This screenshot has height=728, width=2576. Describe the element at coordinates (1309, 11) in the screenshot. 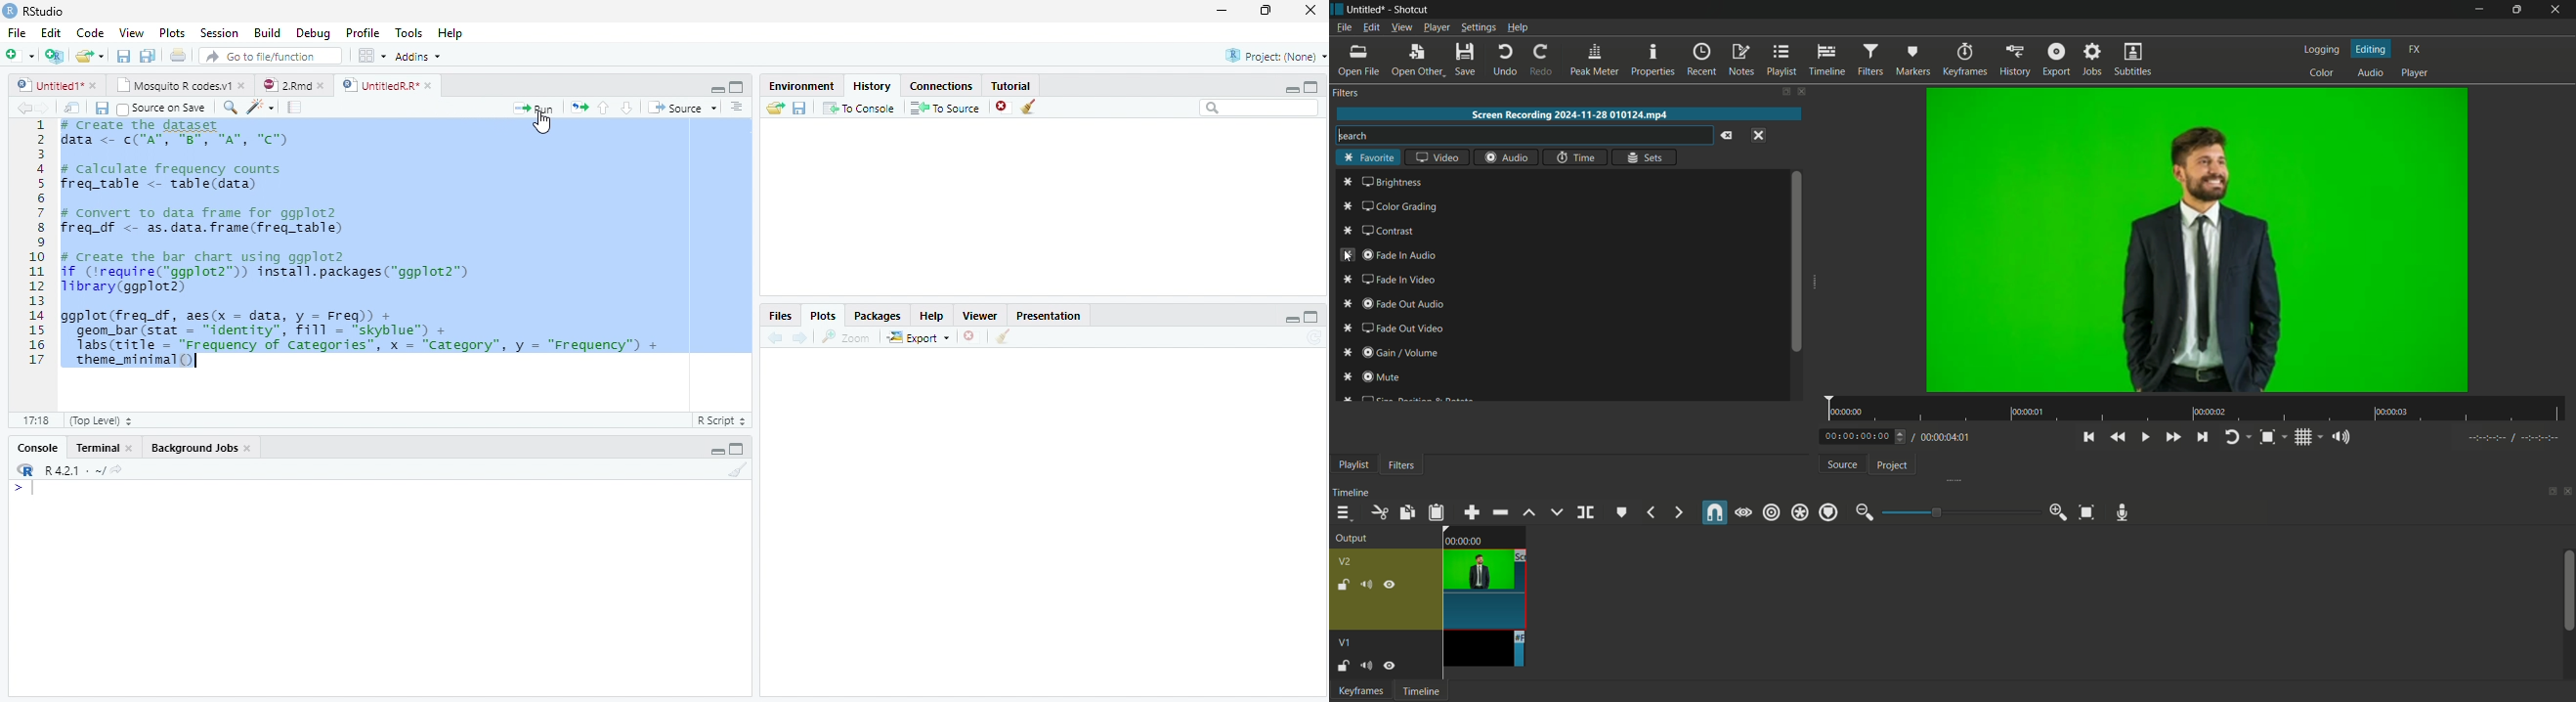

I see `Close` at that location.